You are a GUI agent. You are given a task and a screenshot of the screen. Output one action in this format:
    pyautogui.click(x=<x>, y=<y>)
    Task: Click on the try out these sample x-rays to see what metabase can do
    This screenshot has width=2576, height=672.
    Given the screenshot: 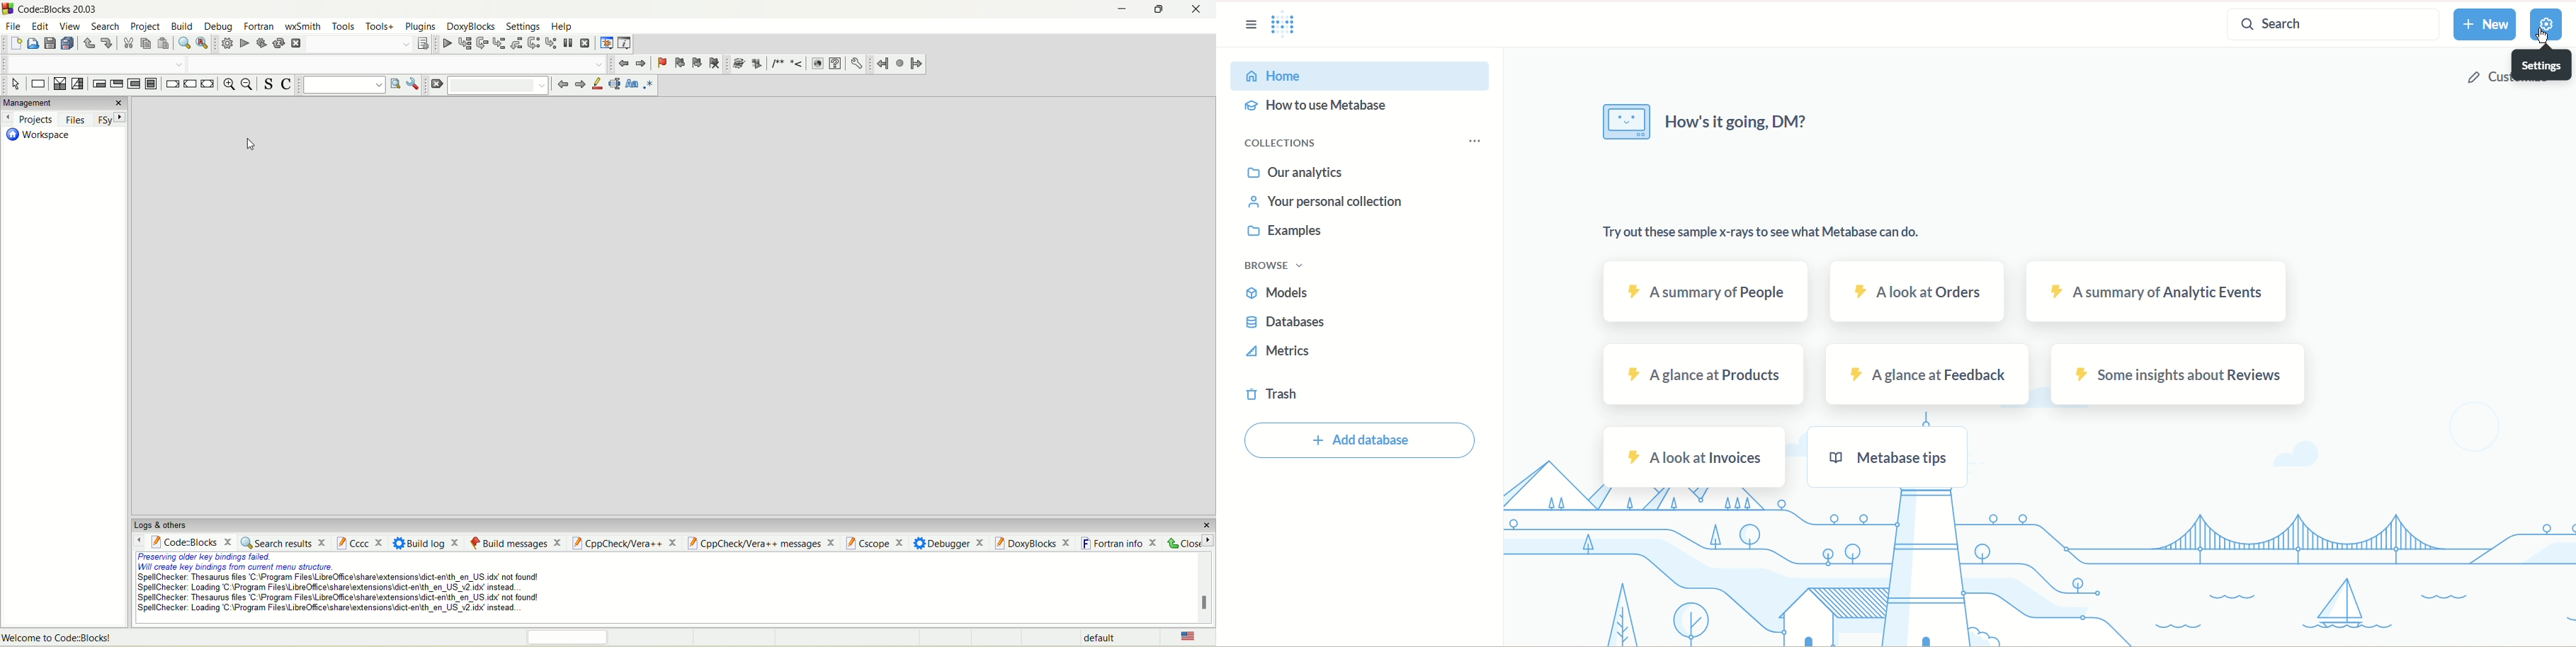 What is the action you would take?
    pyautogui.click(x=1753, y=233)
    